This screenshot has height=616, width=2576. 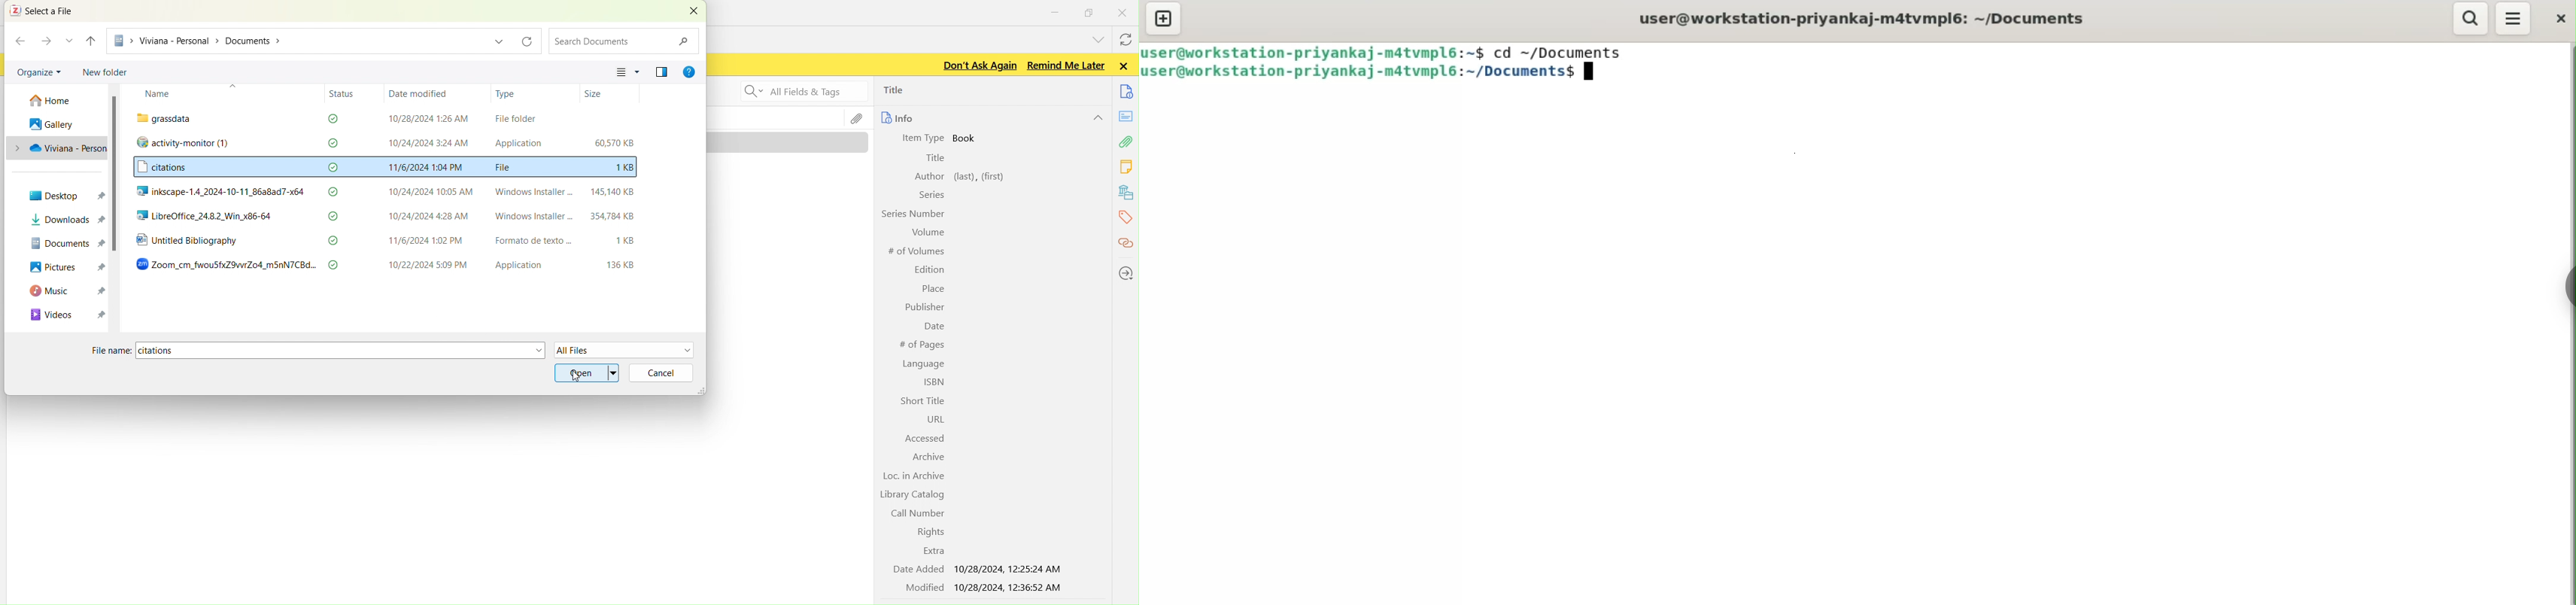 What do you see at coordinates (1864, 18) in the screenshot?
I see `shell promptuser@workstation-priyankaj-m4tvmpl6: ~/Documents$` at bounding box center [1864, 18].